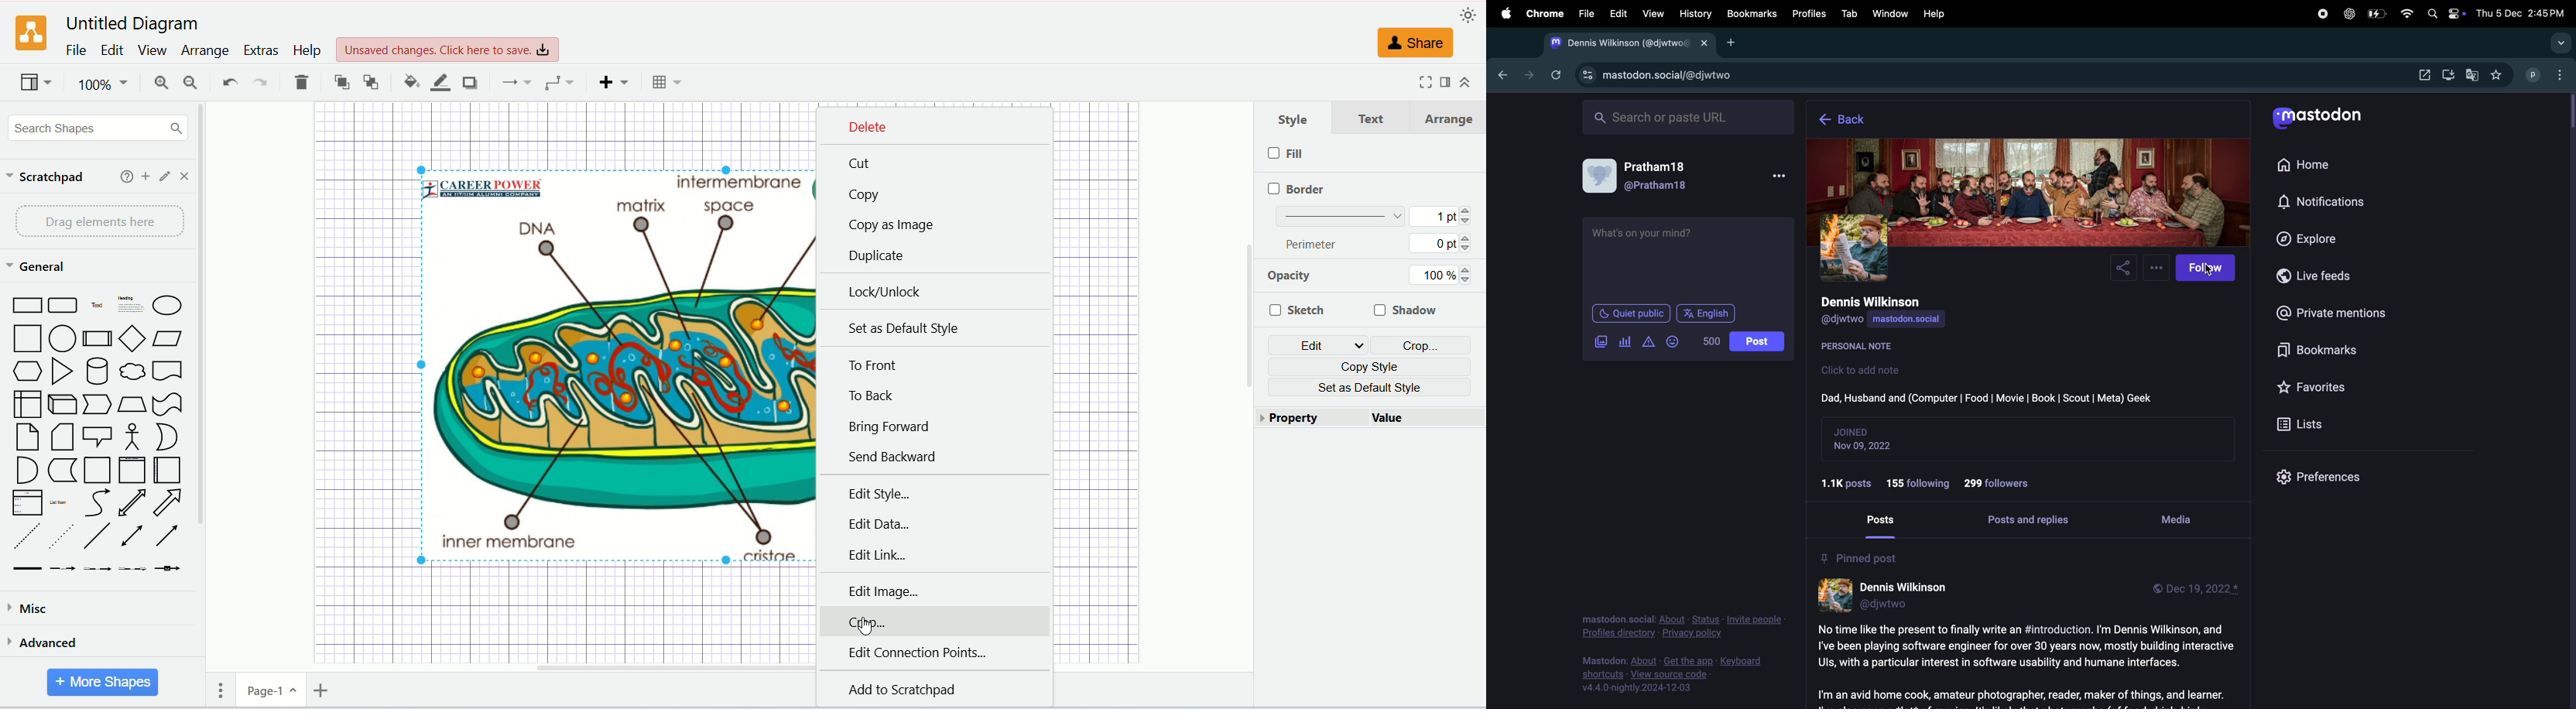 The image size is (2576, 728). I want to click on line color, so click(440, 82).